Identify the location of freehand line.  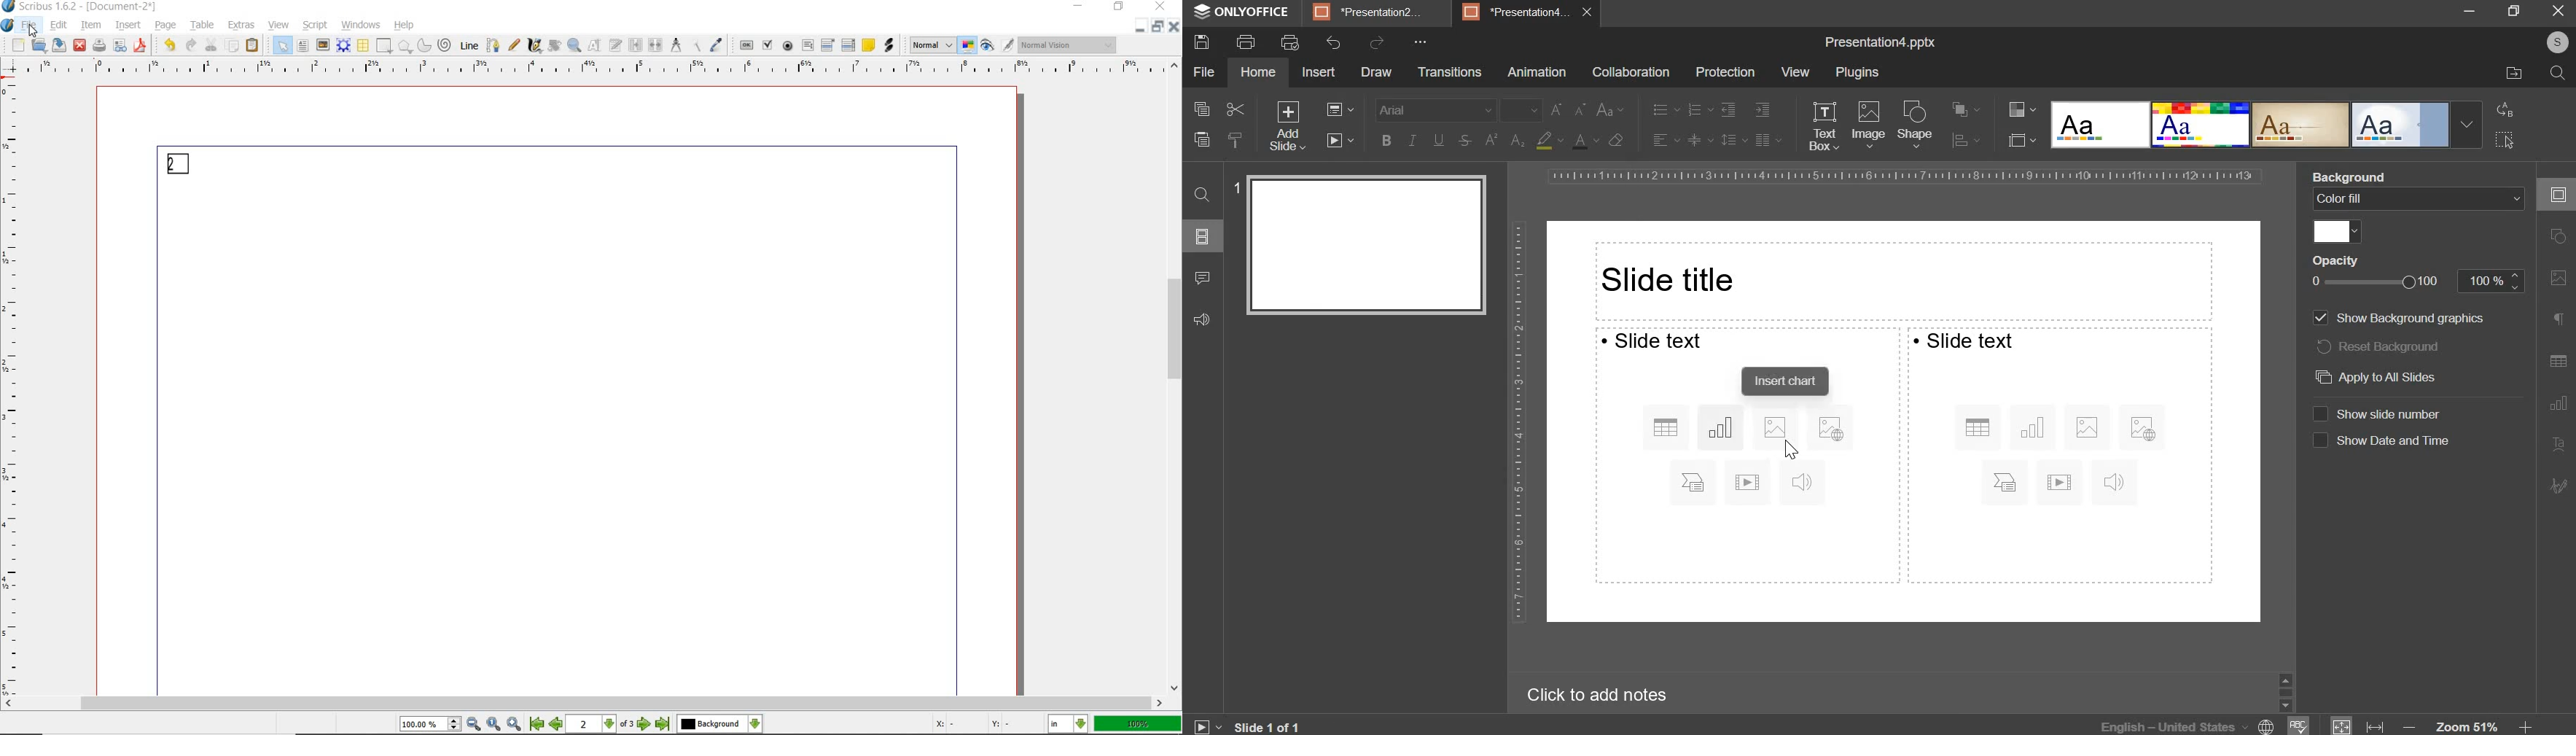
(514, 46).